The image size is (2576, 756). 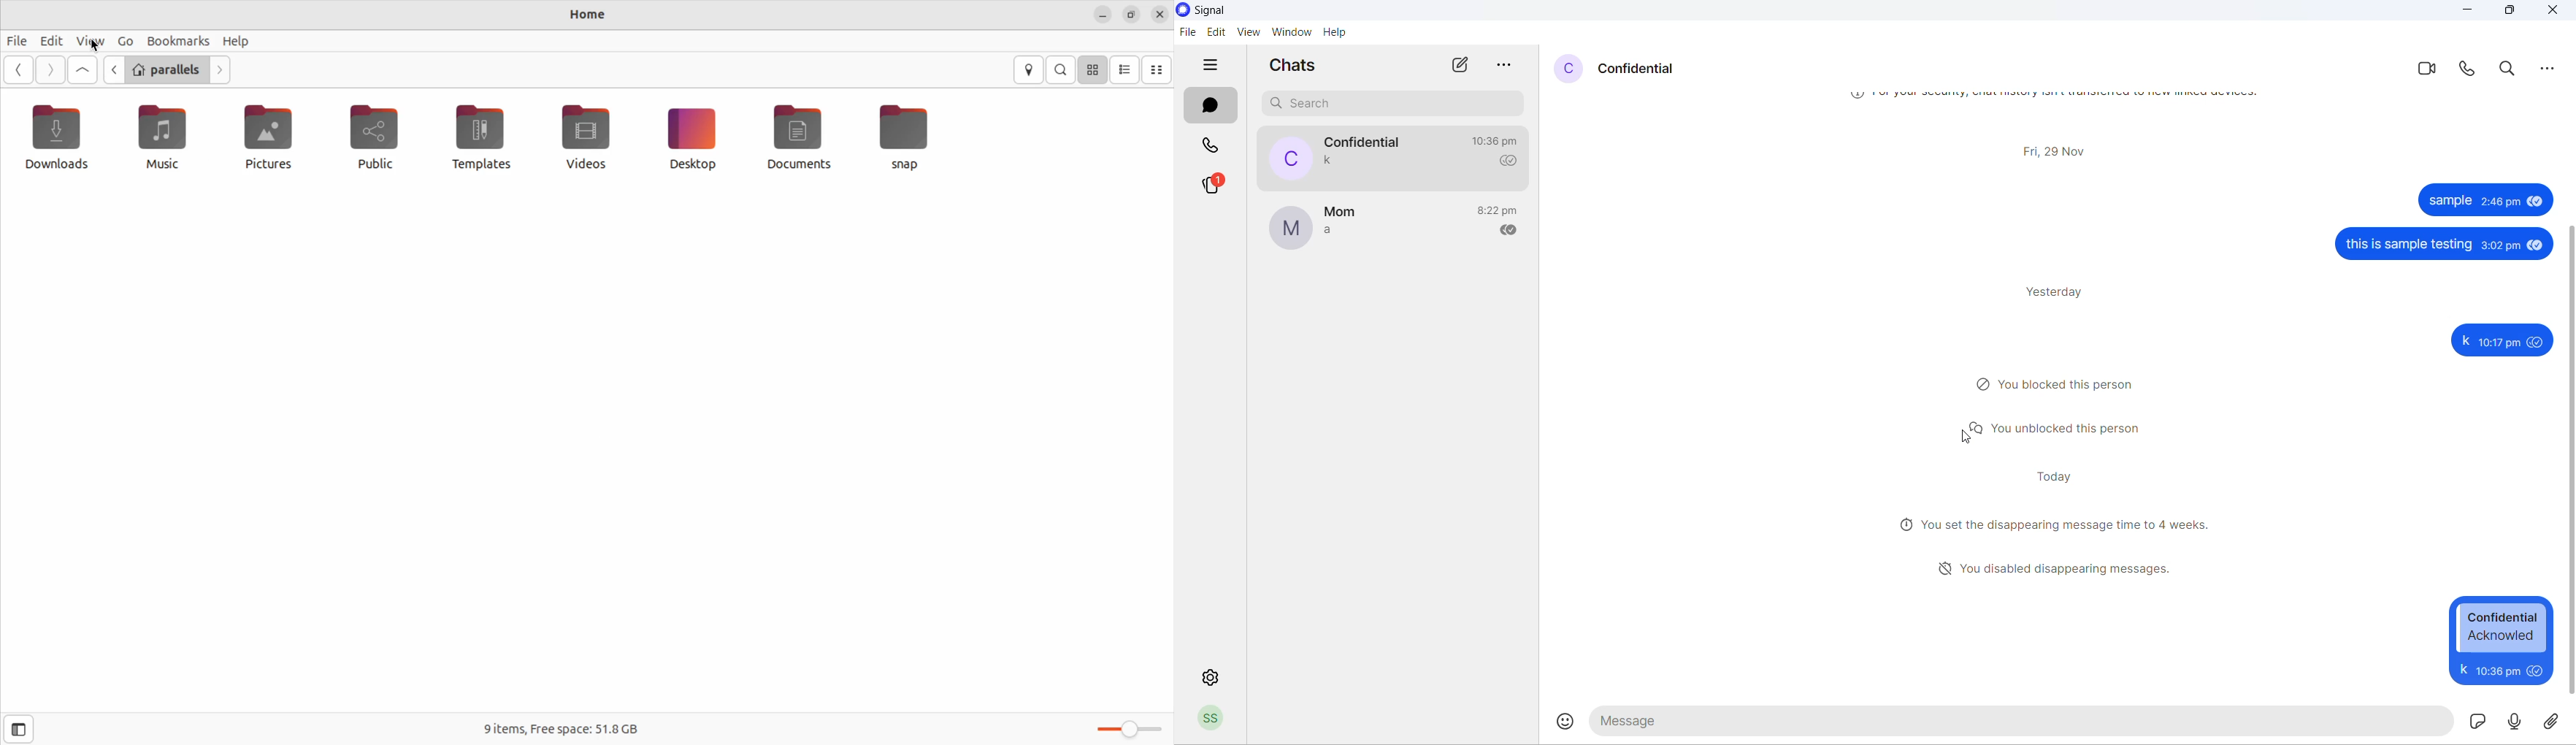 I want to click on profile, so click(x=1220, y=719).